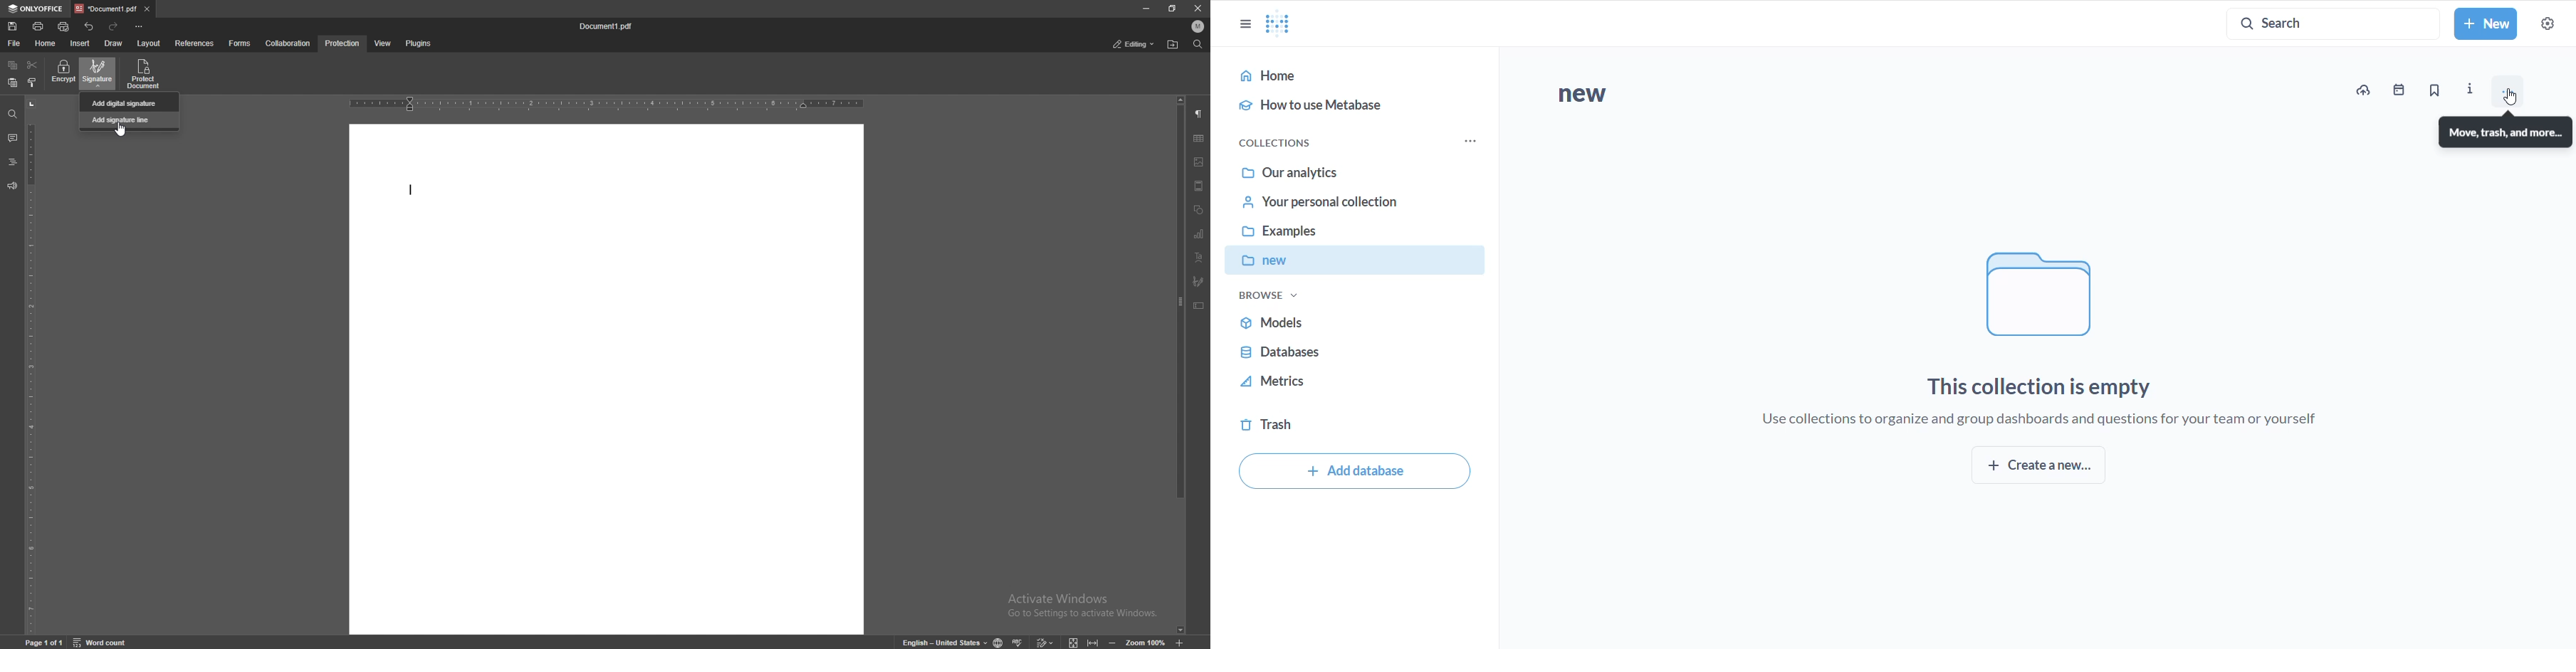 The image size is (2576, 672). Describe the element at coordinates (33, 83) in the screenshot. I see `copy style` at that location.